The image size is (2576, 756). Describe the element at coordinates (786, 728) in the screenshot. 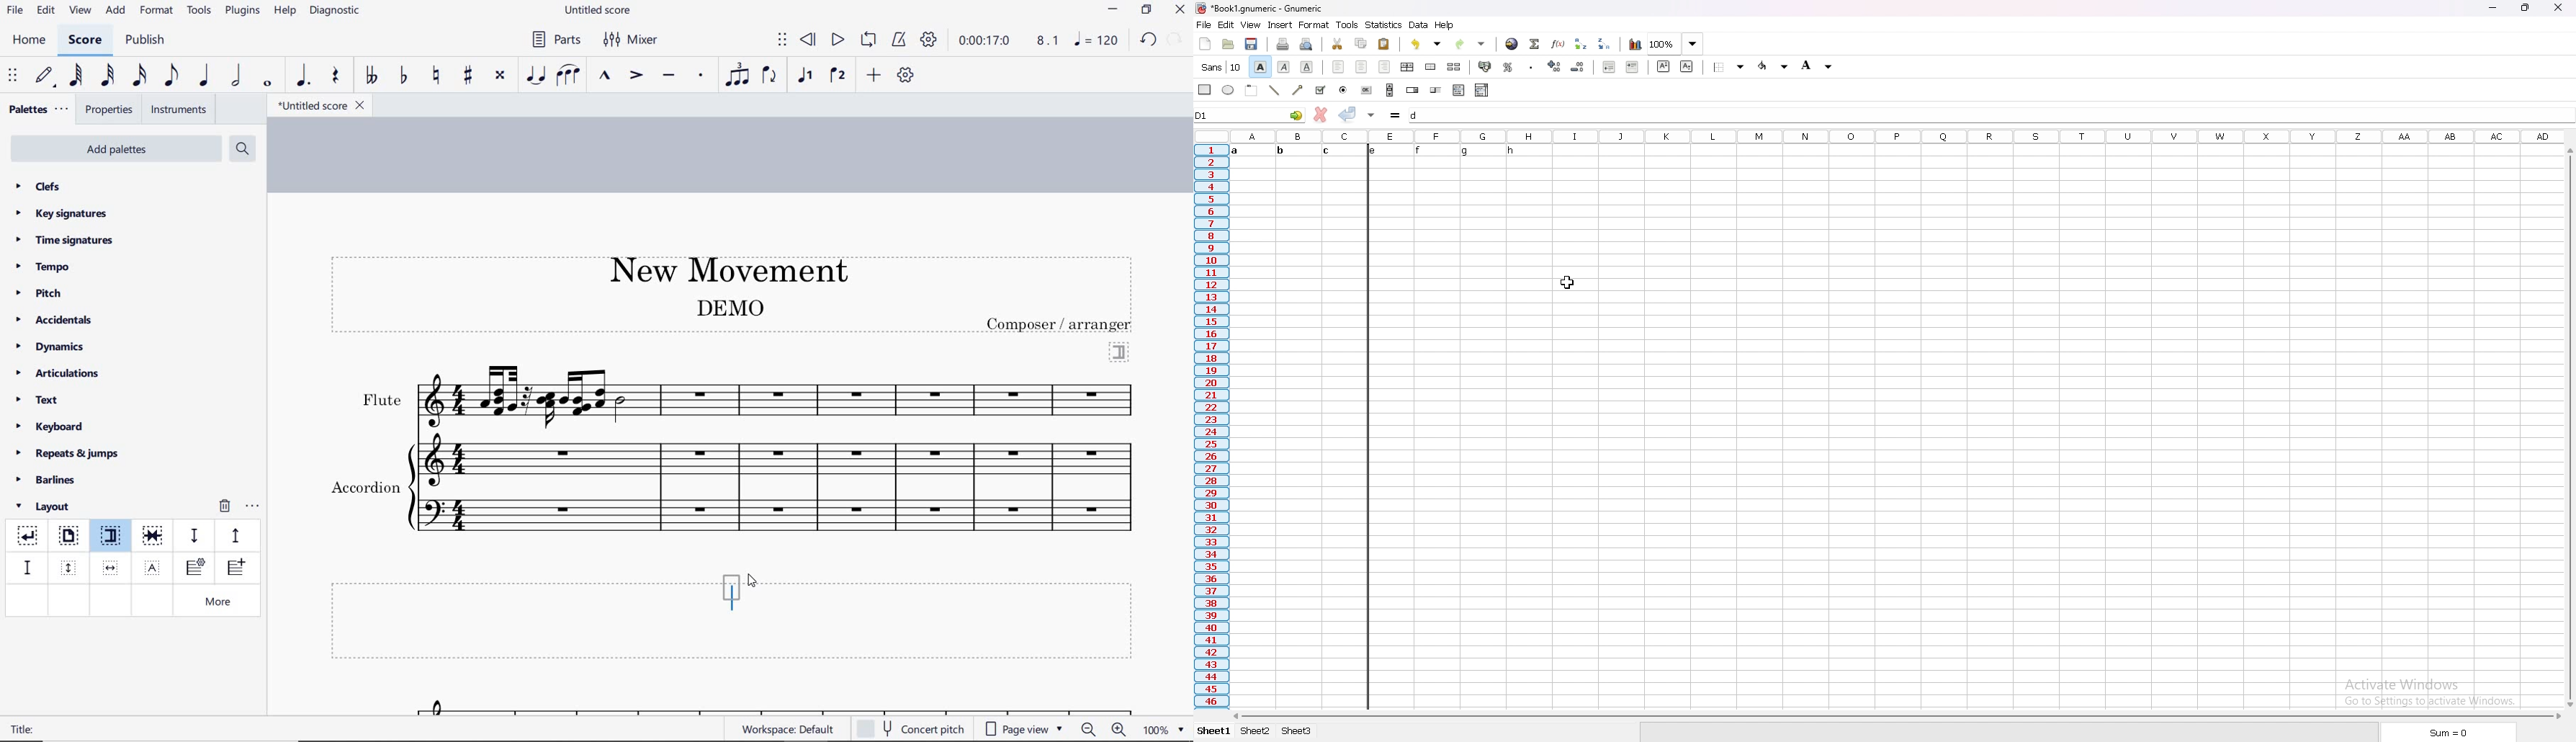

I see `workspace: default` at that location.